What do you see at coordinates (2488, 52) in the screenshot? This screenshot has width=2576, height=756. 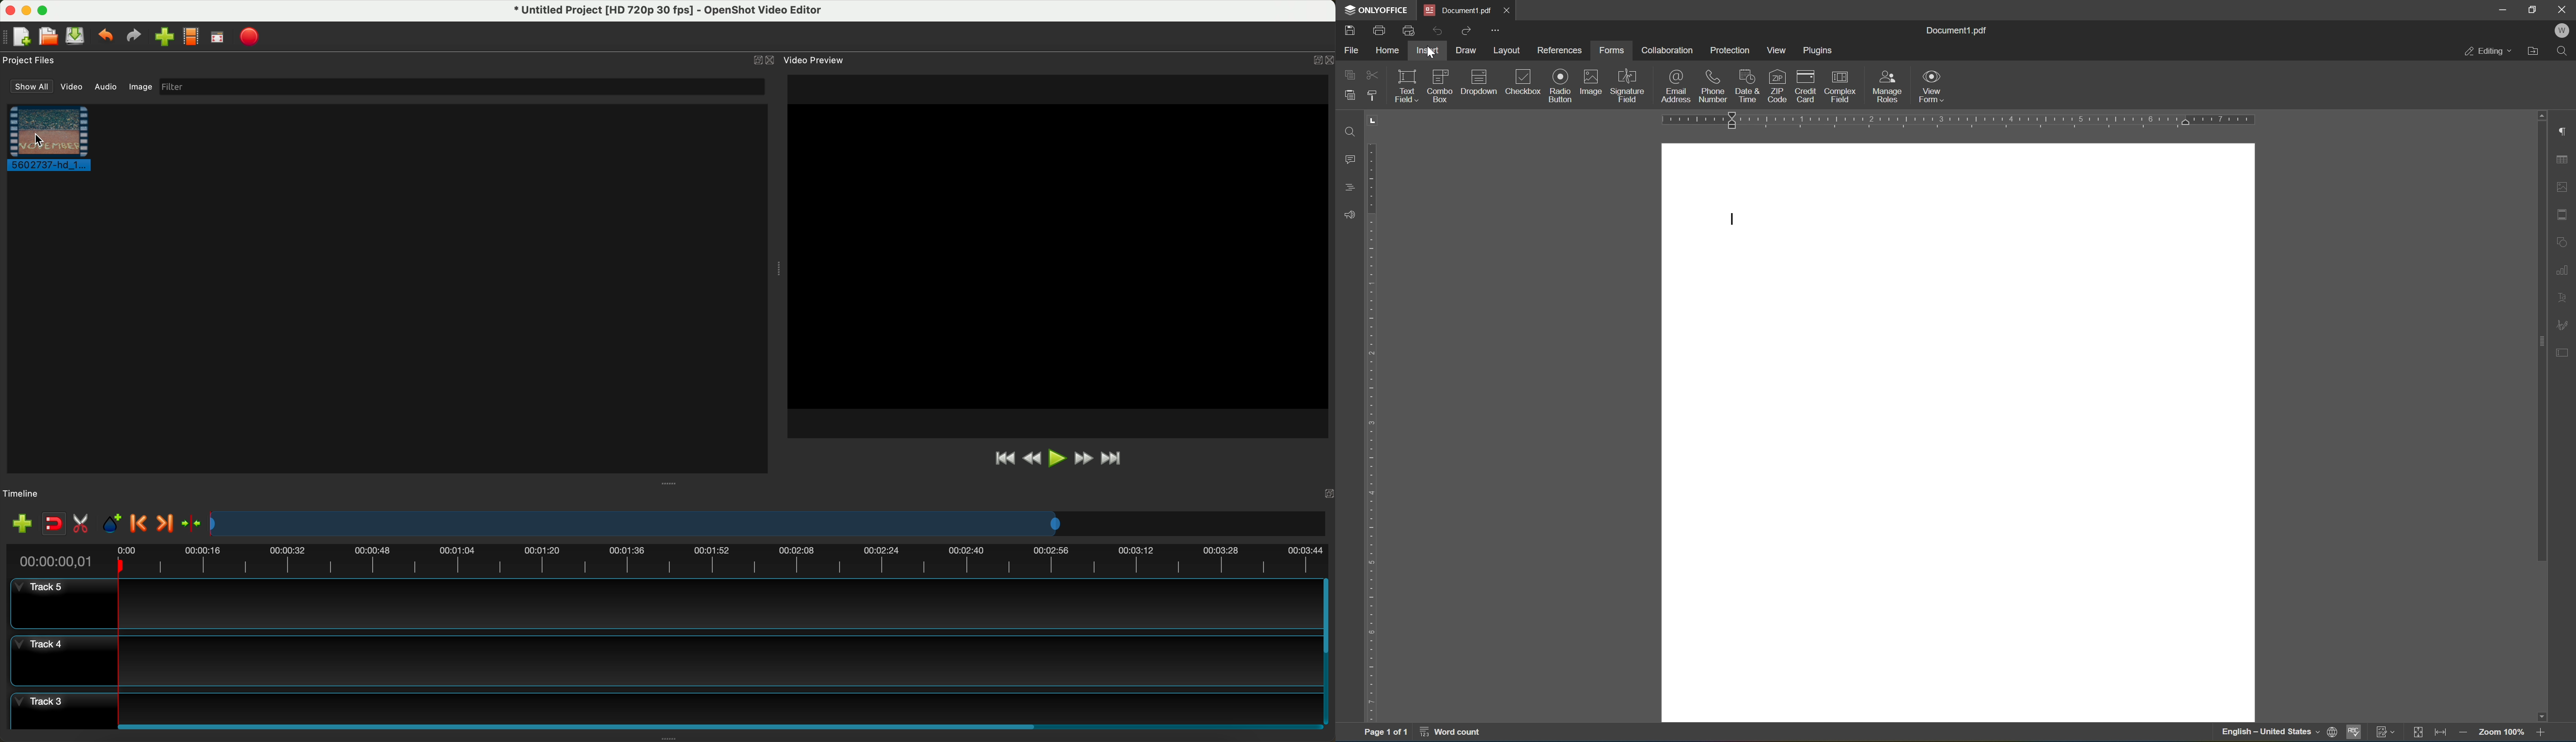 I see `Editing` at bounding box center [2488, 52].